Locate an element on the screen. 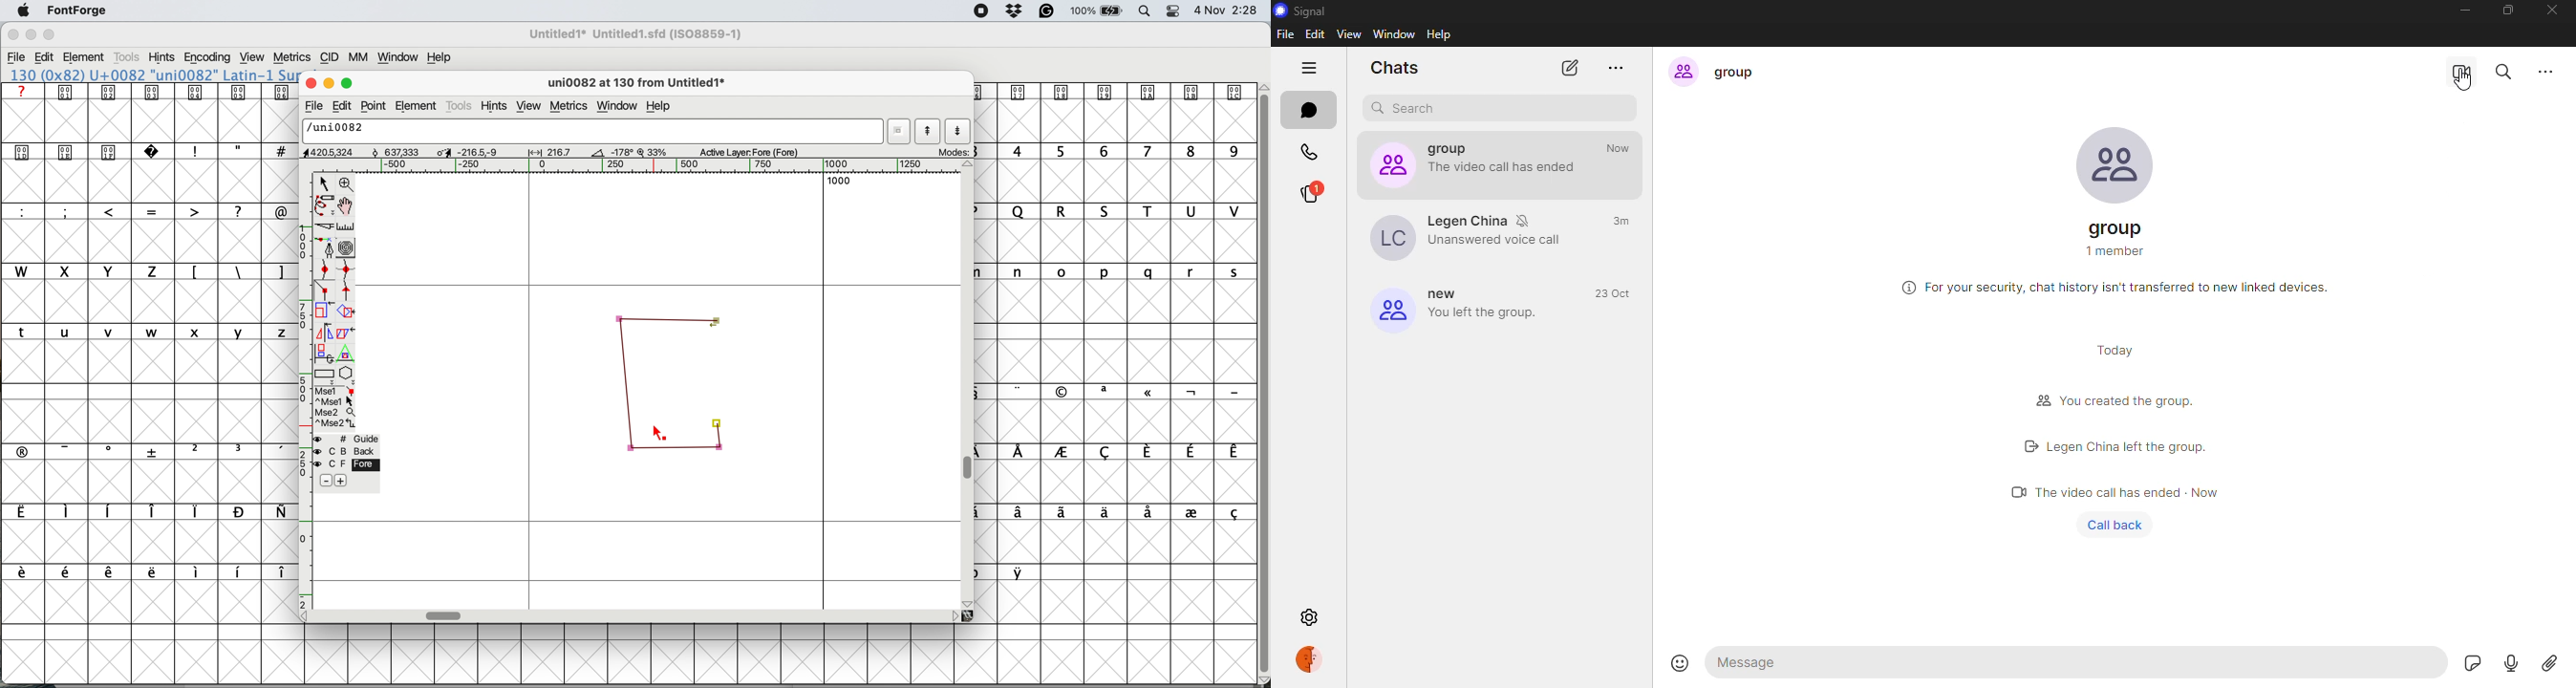 The height and width of the screenshot is (700, 2576). scroll by hand is located at coordinates (348, 206).